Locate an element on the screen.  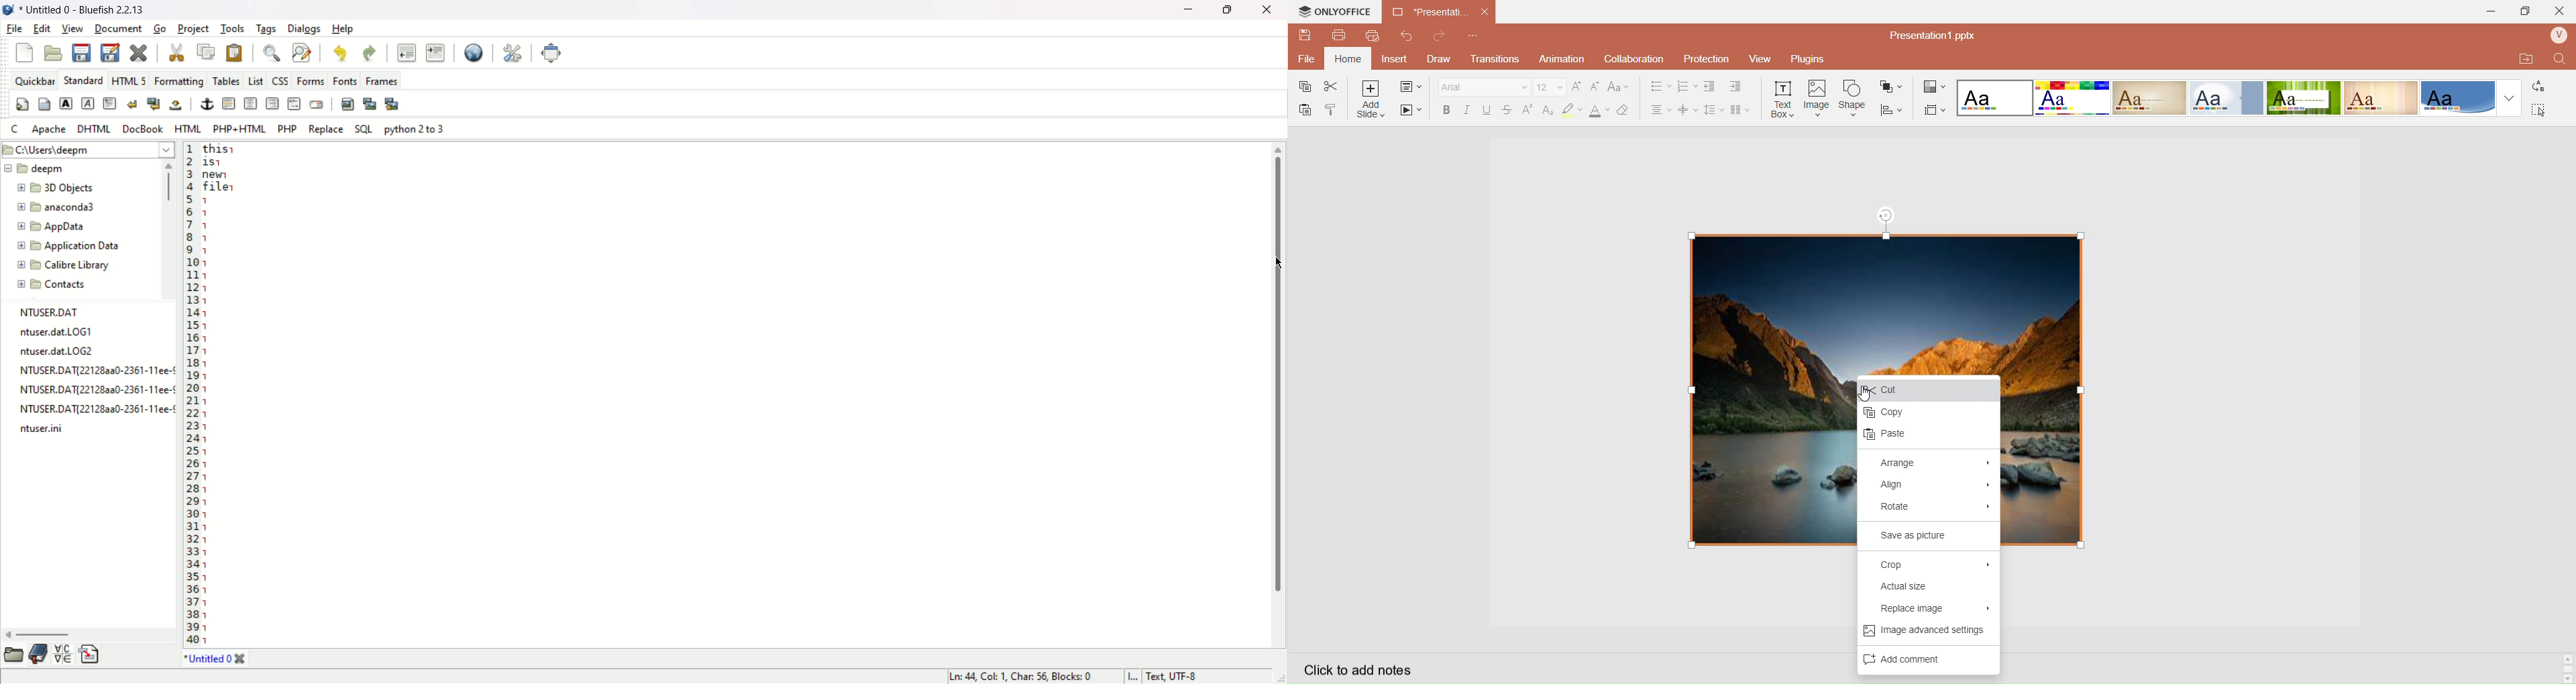
Save as picture is located at coordinates (1925, 536).